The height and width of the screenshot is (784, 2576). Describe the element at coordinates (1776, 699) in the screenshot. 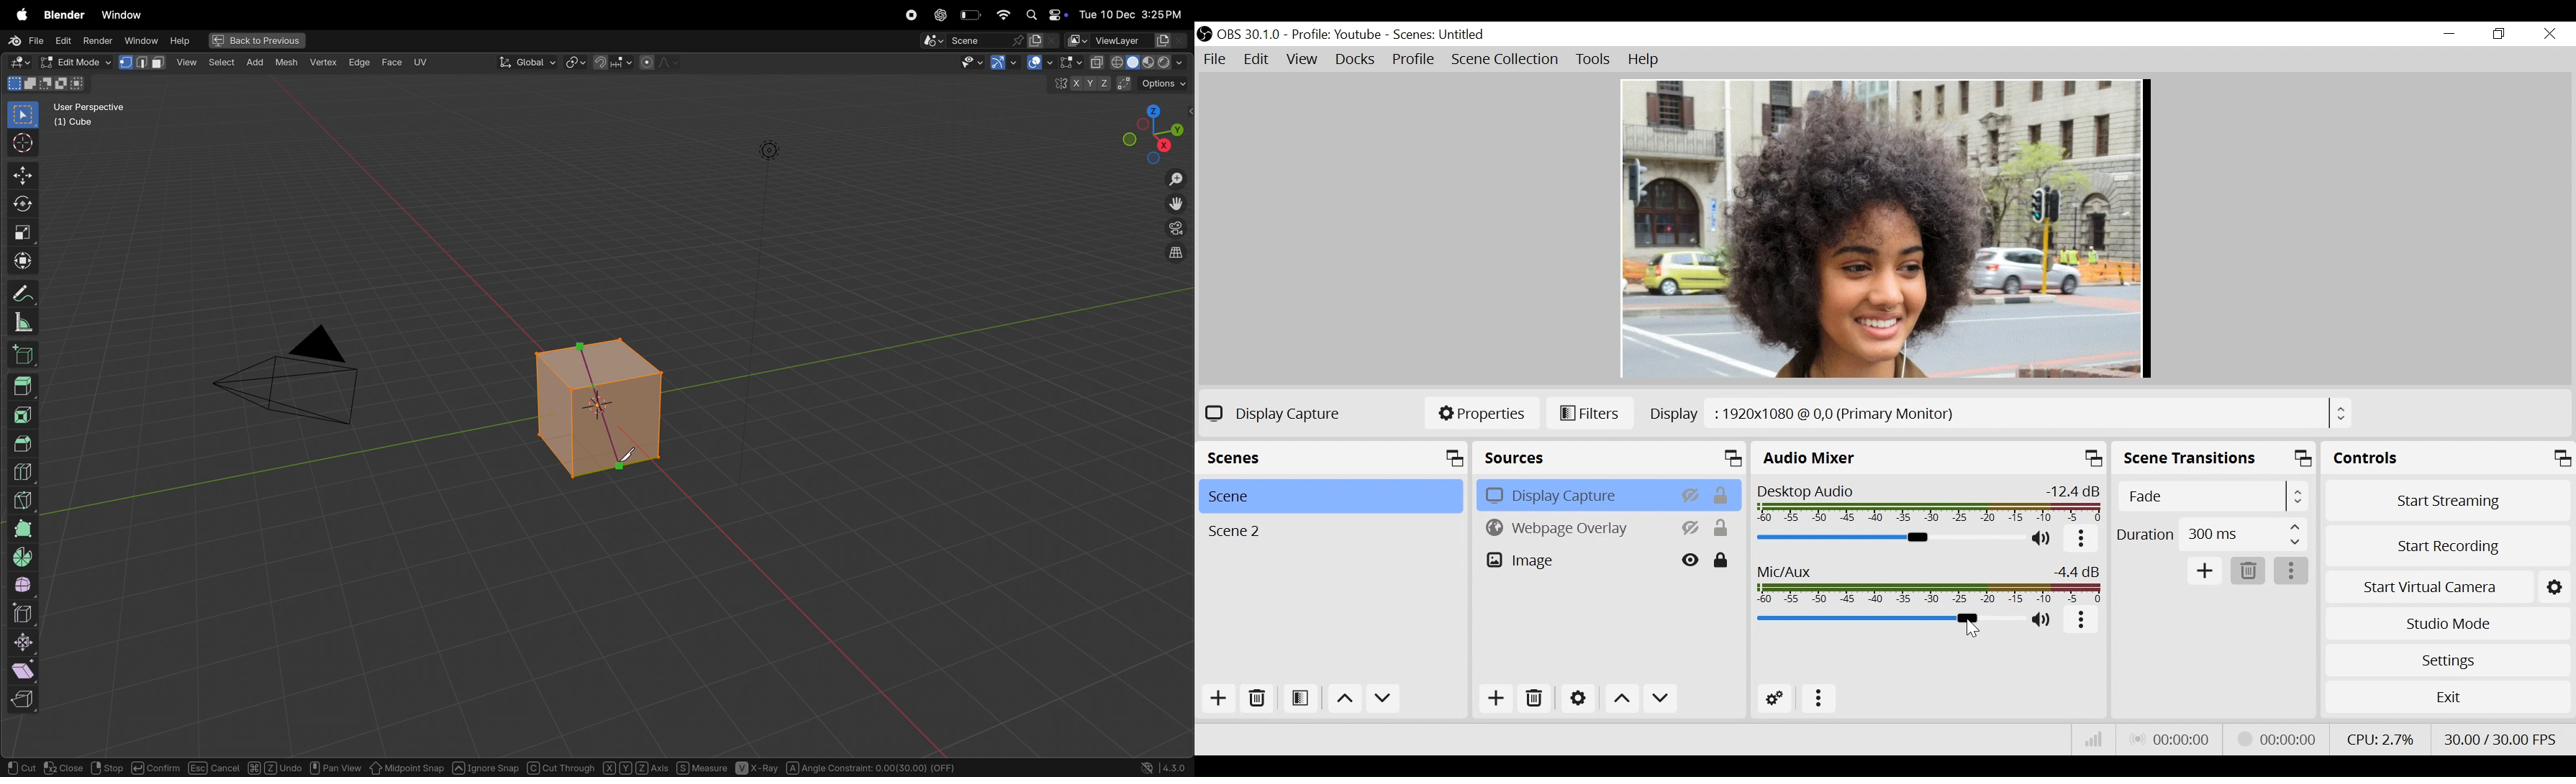

I see `Advanced Audio Settings` at that location.